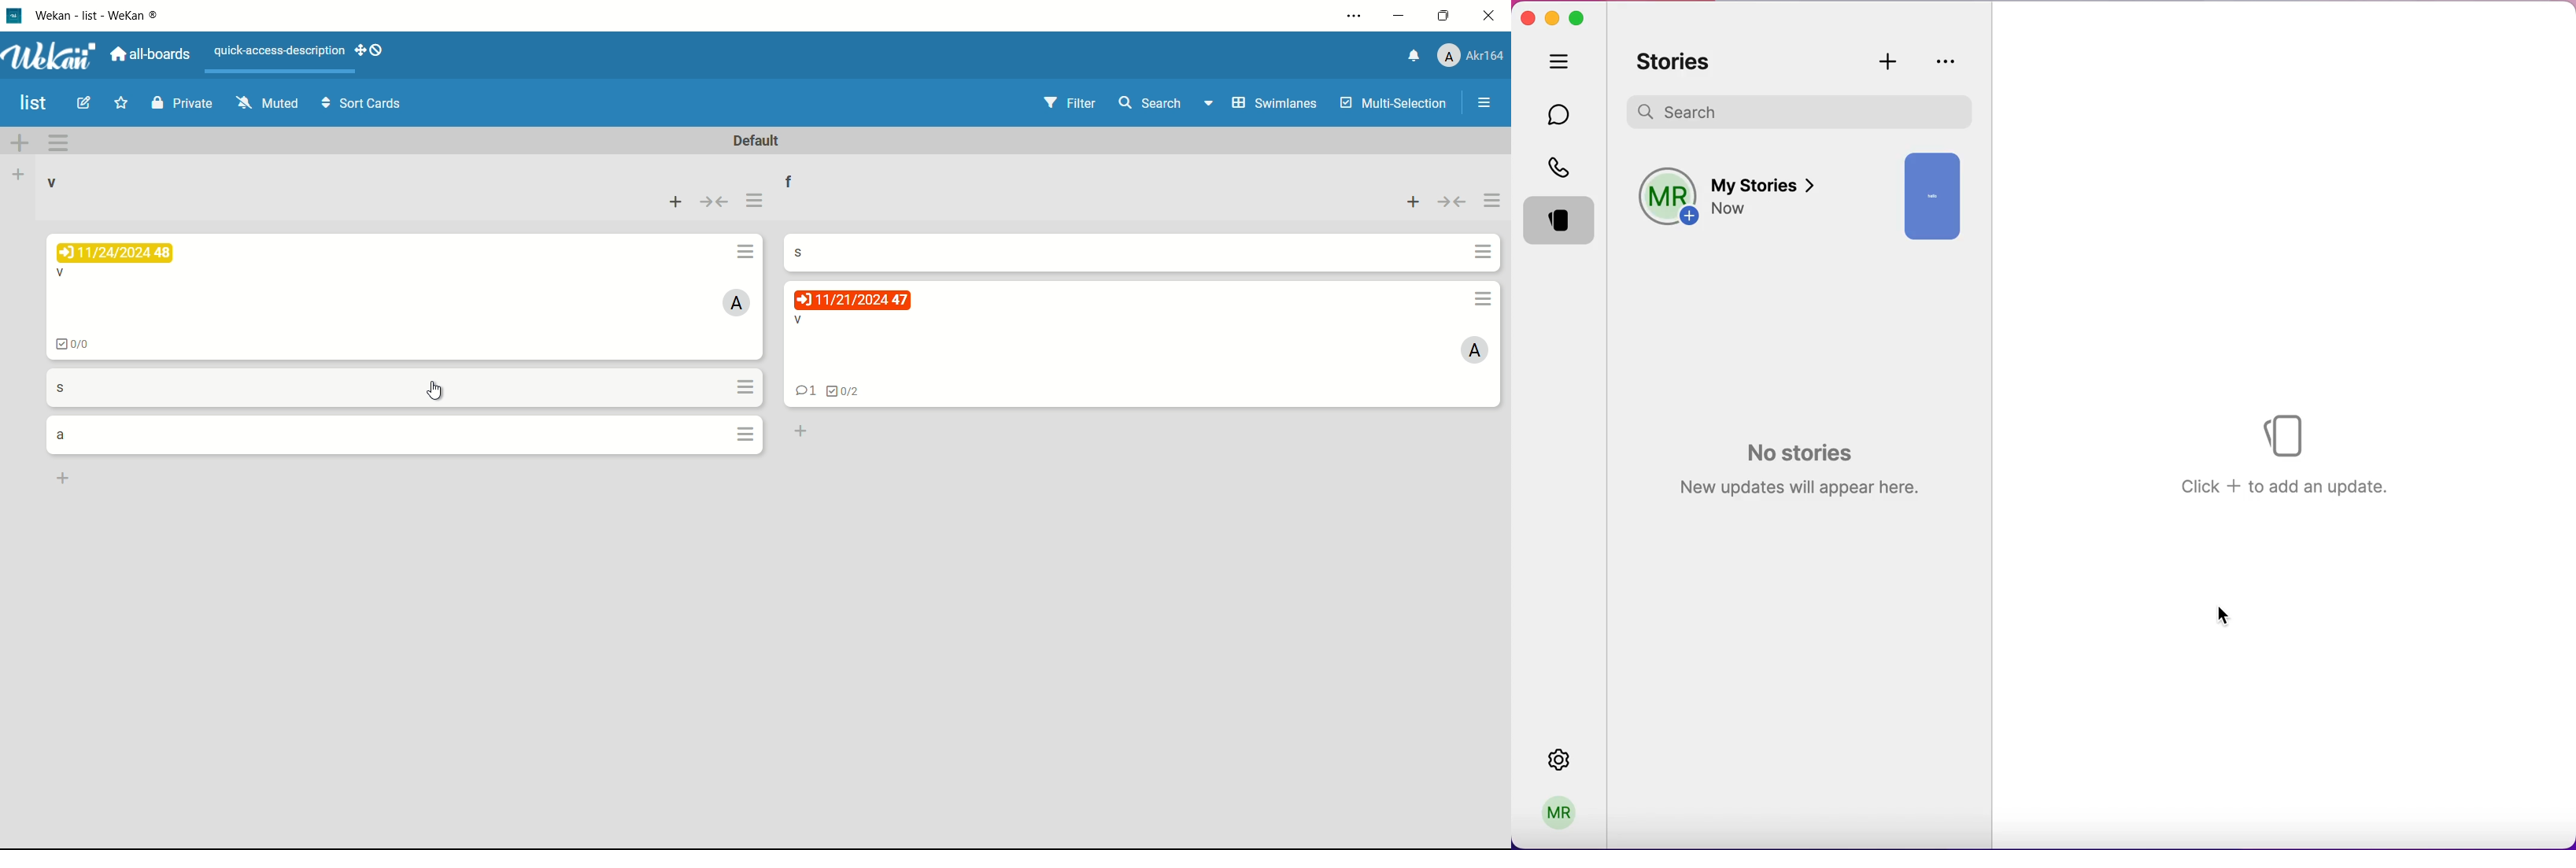 This screenshot has width=2576, height=868. Describe the element at coordinates (800, 321) in the screenshot. I see `v` at that location.